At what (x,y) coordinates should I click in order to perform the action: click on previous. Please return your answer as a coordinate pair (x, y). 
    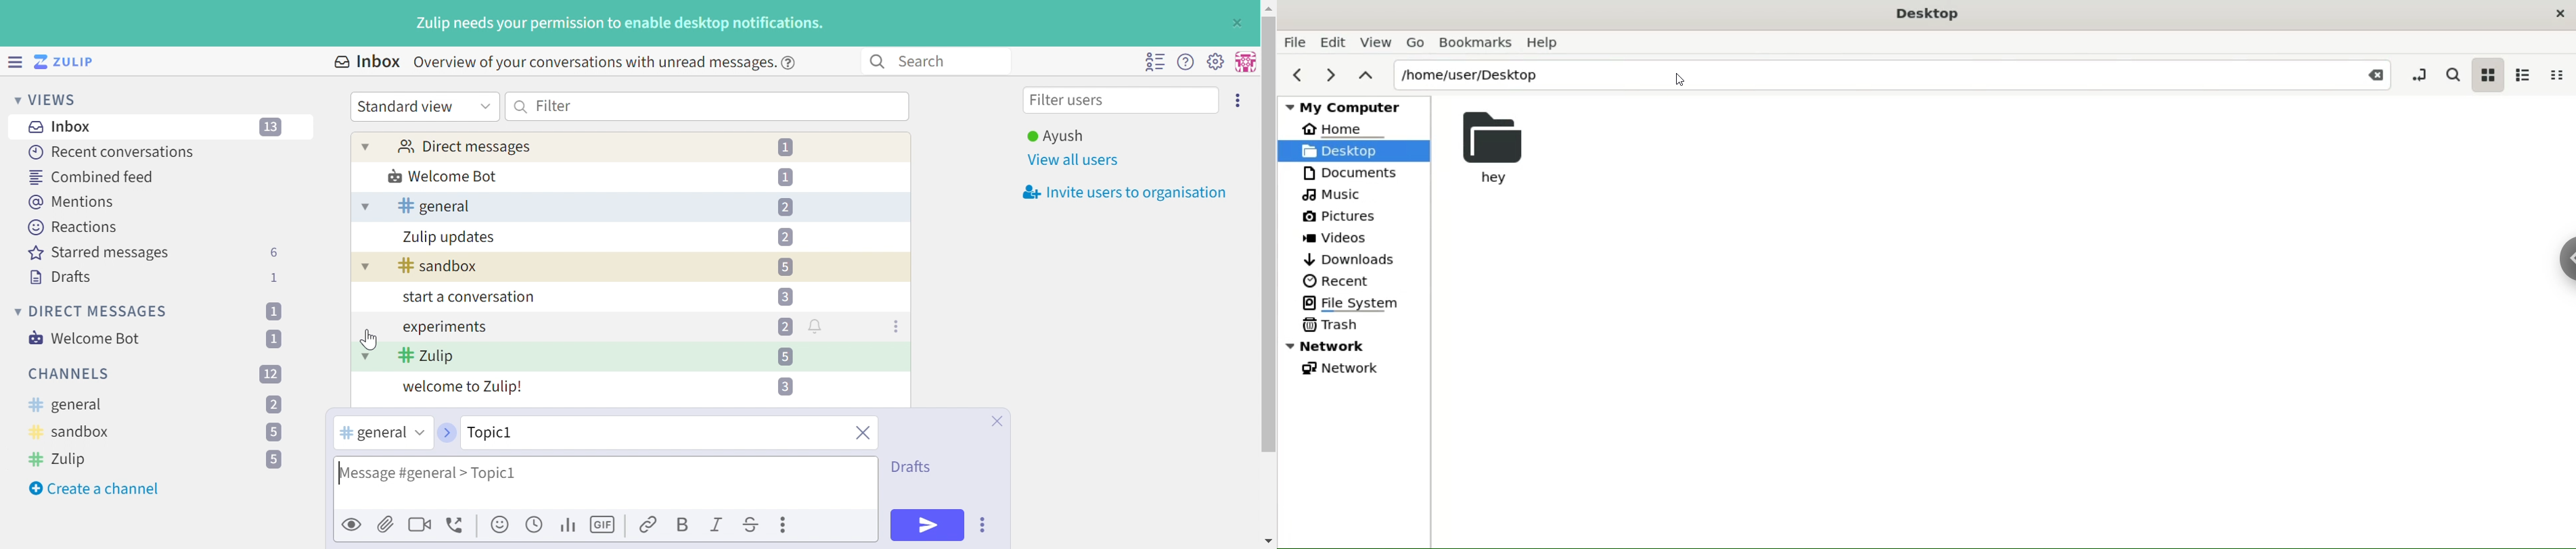
    Looking at the image, I should click on (1298, 76).